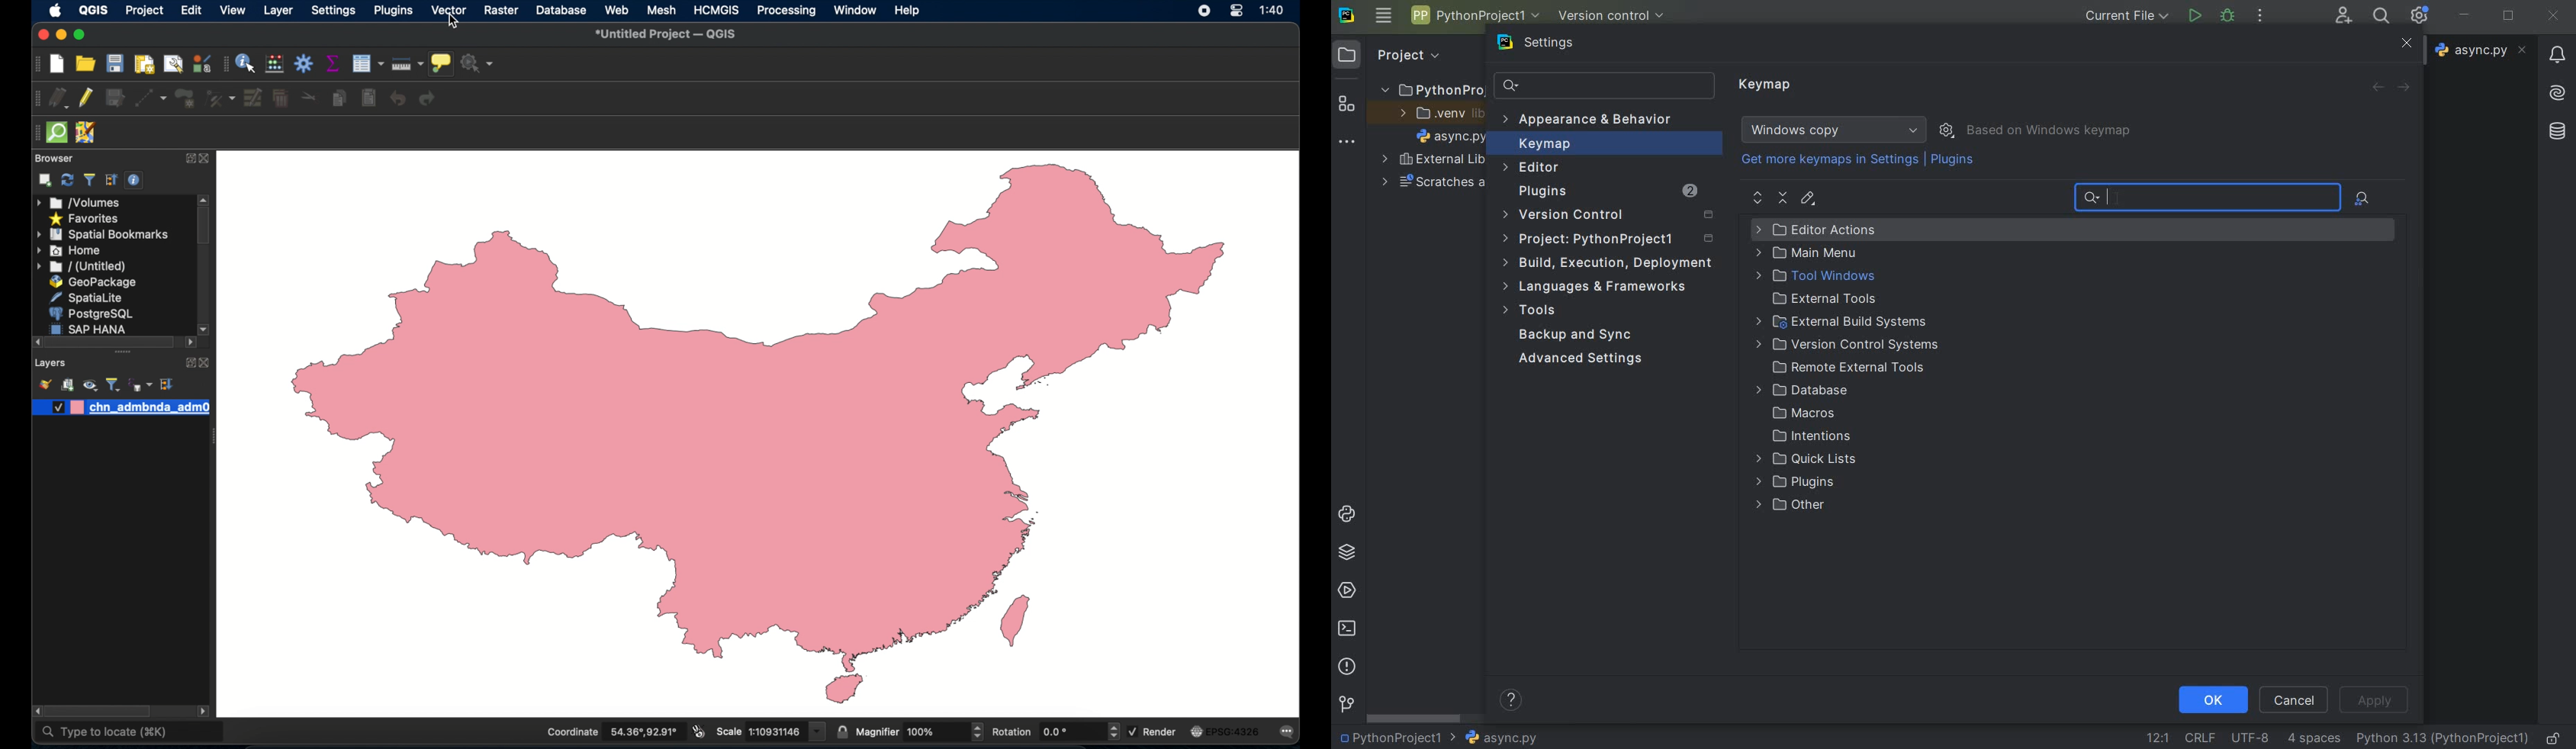 The height and width of the screenshot is (756, 2576). Describe the element at coordinates (79, 203) in the screenshot. I see `volumes` at that location.